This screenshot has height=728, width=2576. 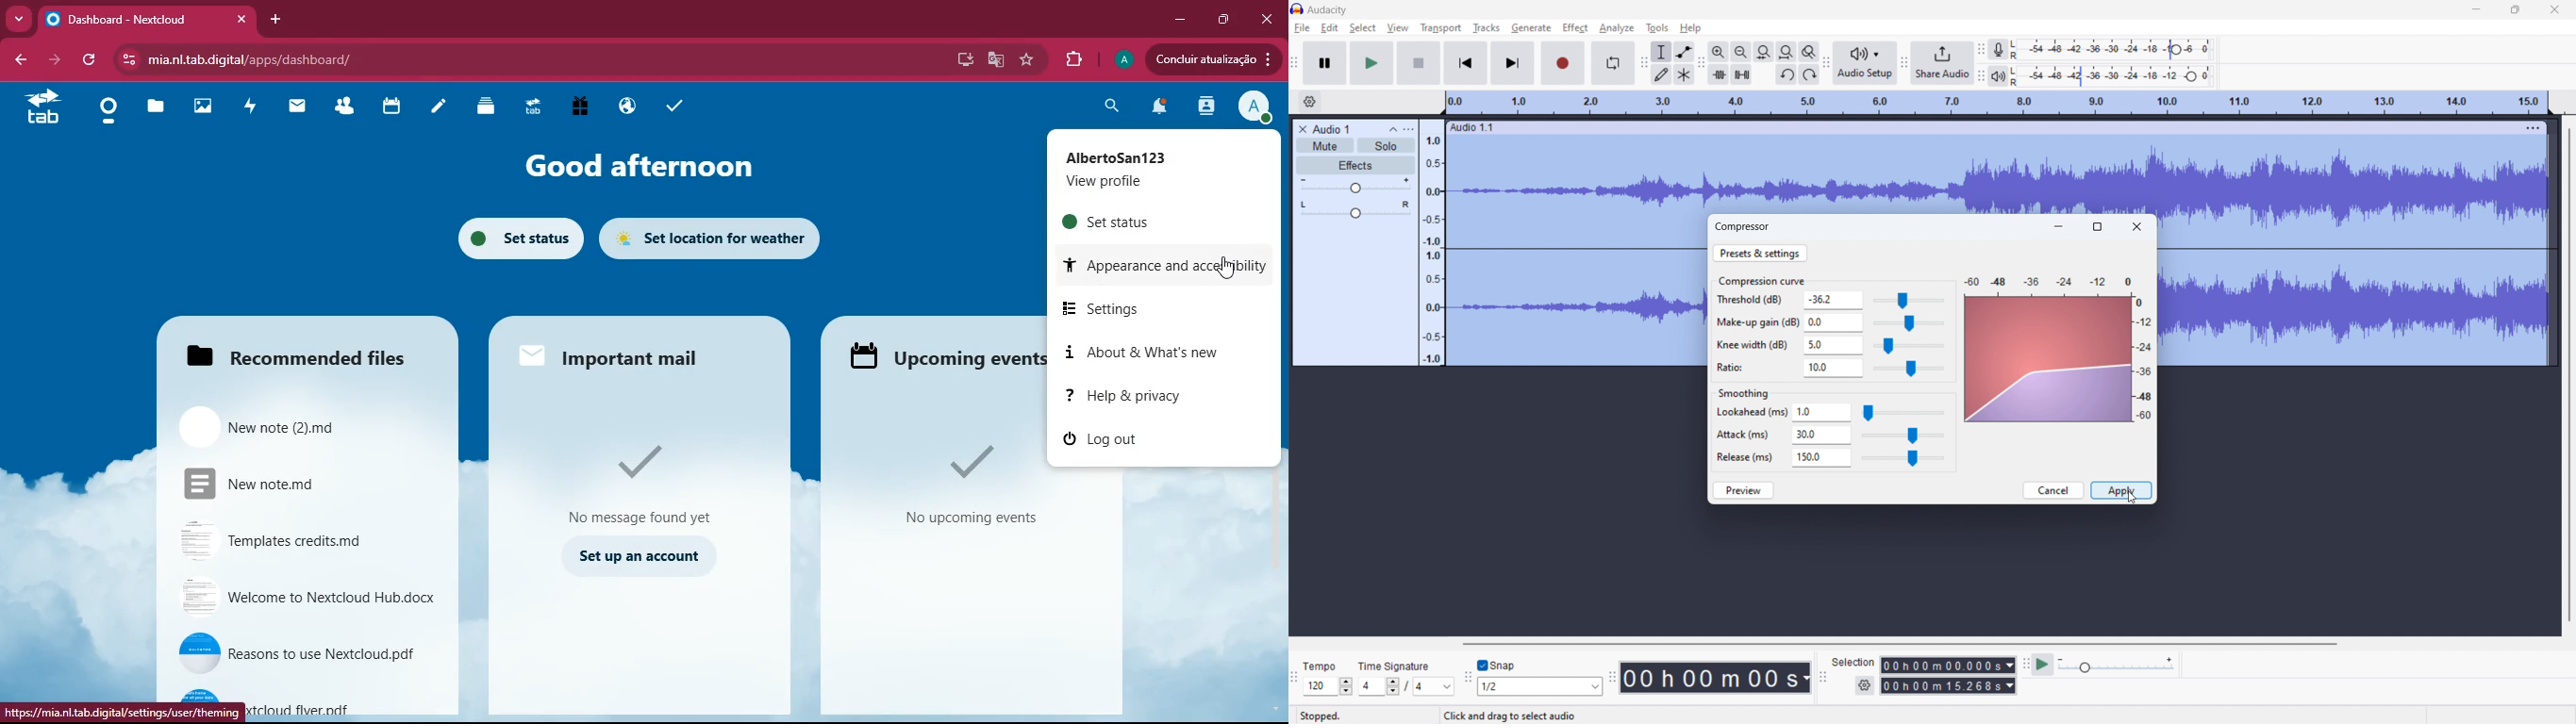 I want to click on analyze, so click(x=1616, y=29).